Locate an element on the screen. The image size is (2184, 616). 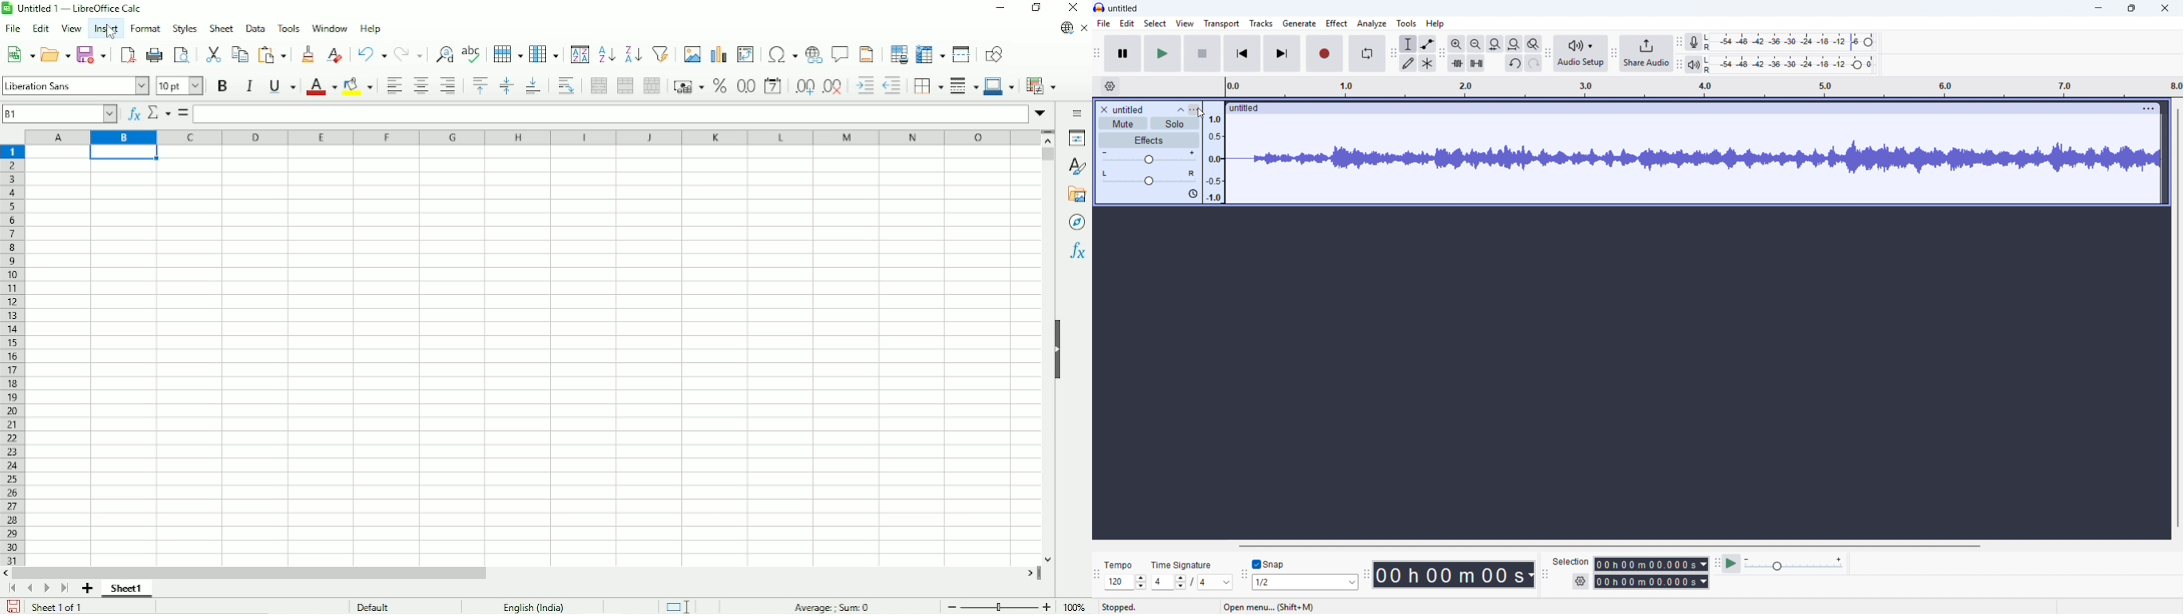
Toggle zoom  is located at coordinates (1533, 44).